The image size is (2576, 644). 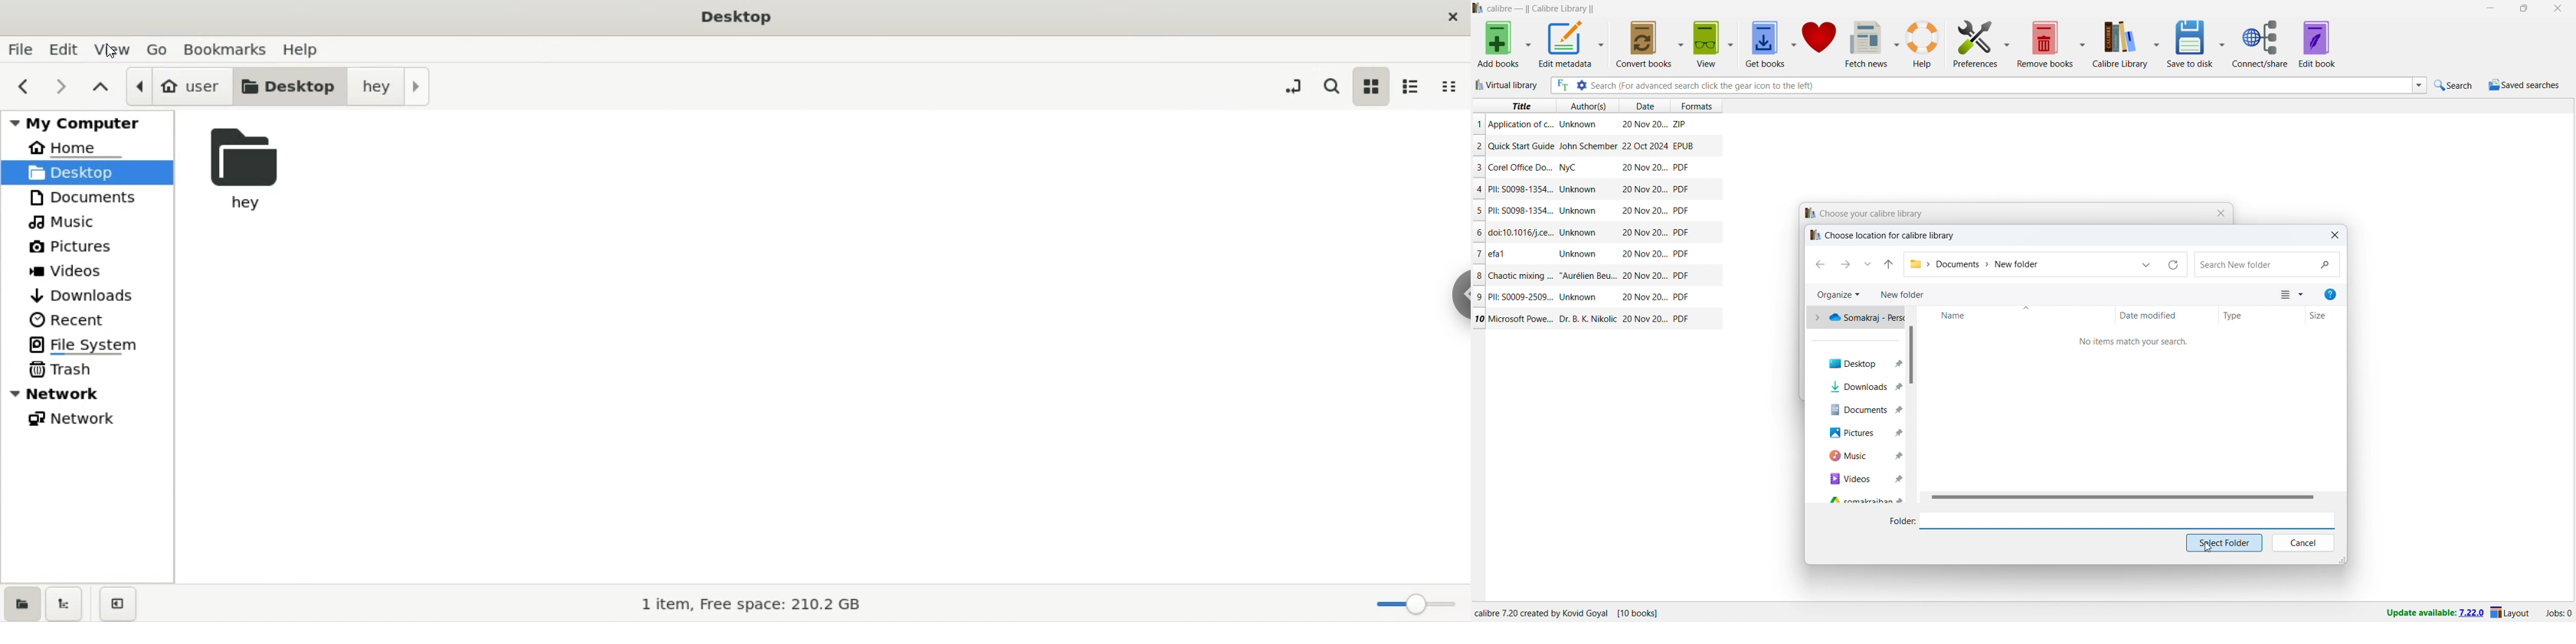 What do you see at coordinates (2001, 85) in the screenshot?
I see `enter search string` at bounding box center [2001, 85].